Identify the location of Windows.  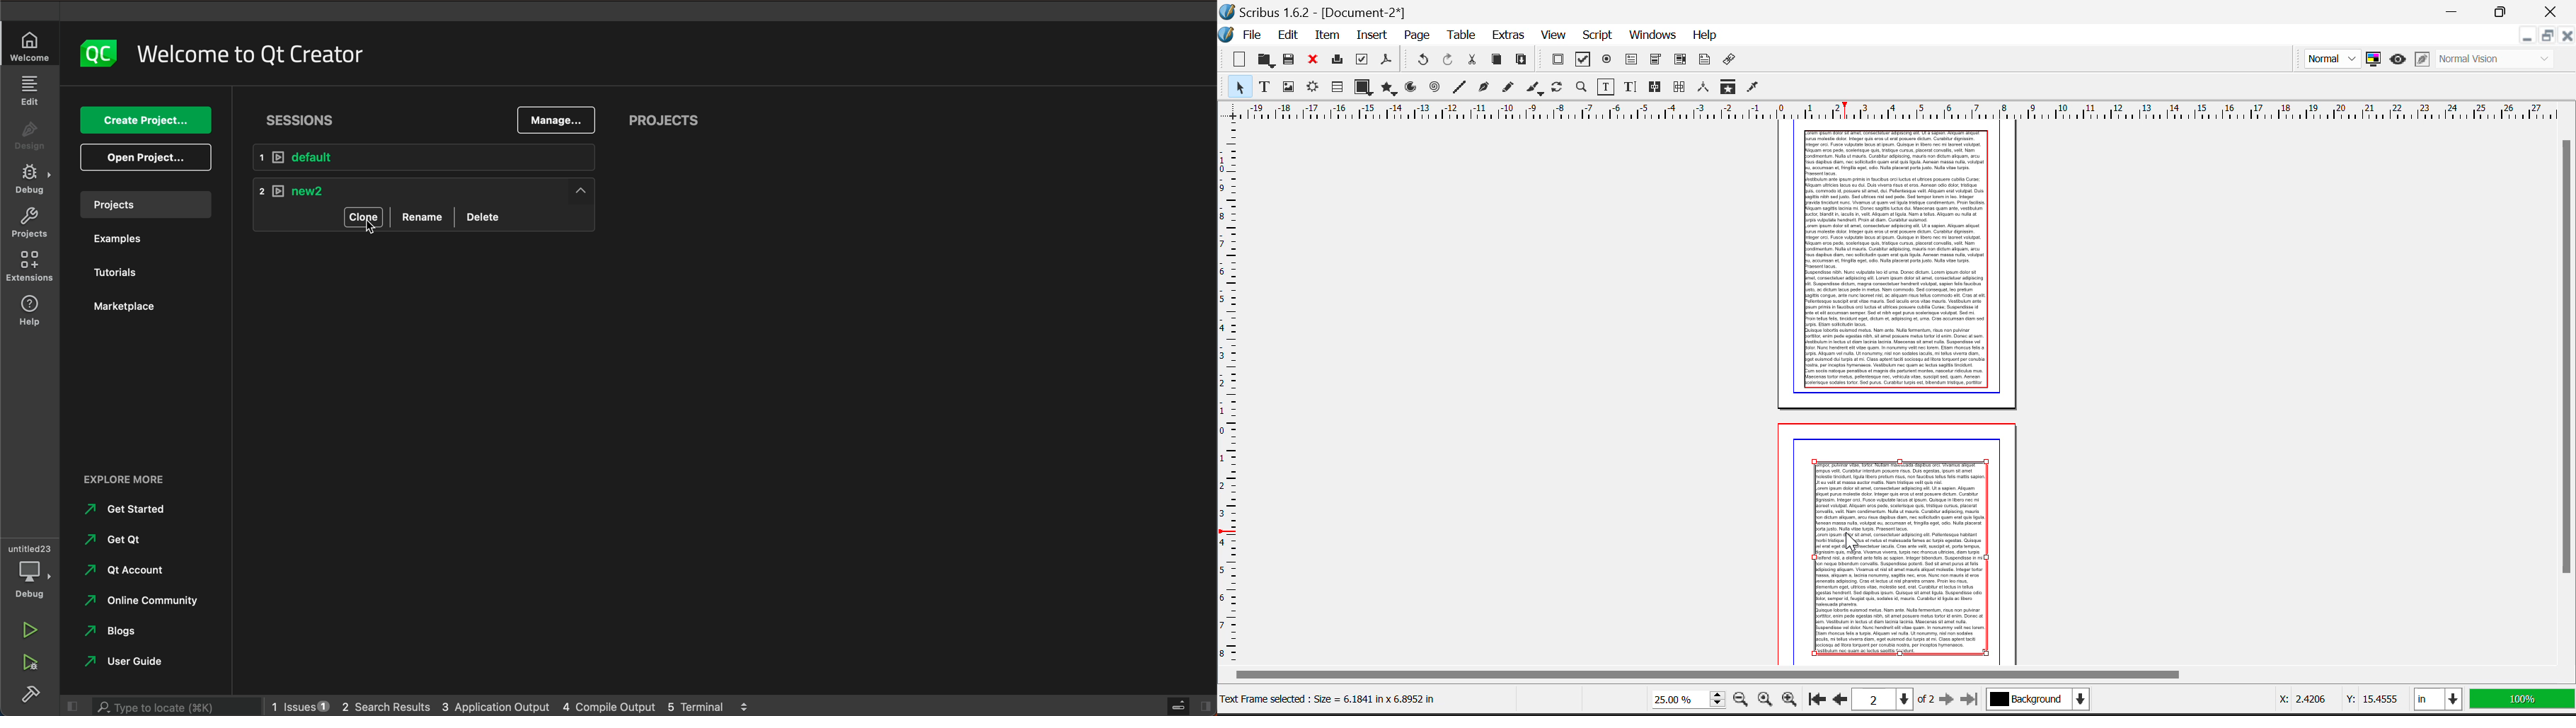
(1652, 36).